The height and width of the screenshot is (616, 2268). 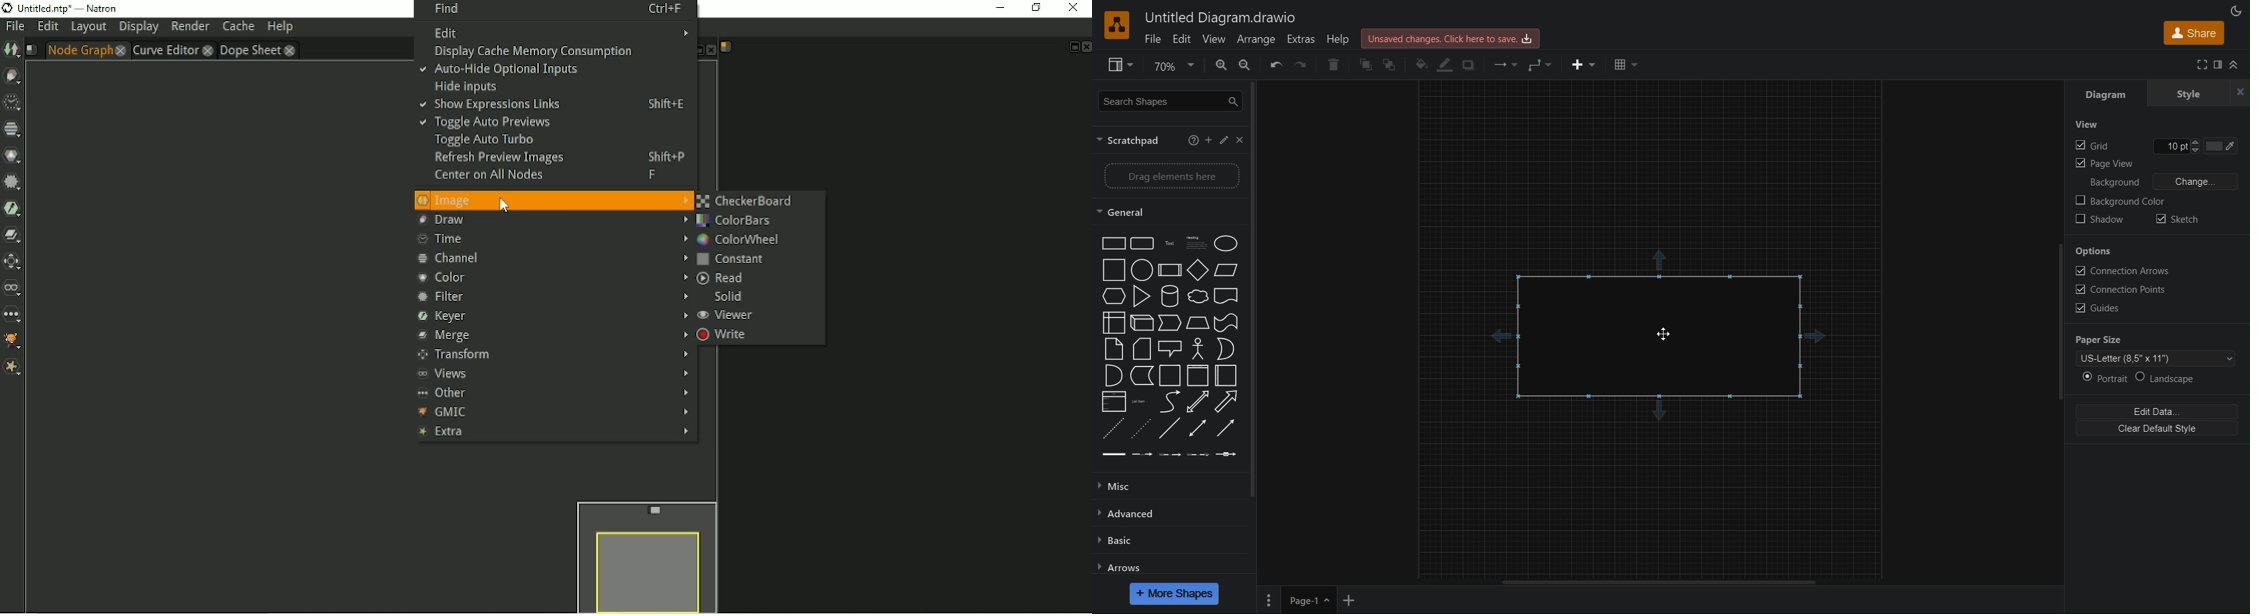 What do you see at coordinates (1625, 63) in the screenshot?
I see `Table` at bounding box center [1625, 63].